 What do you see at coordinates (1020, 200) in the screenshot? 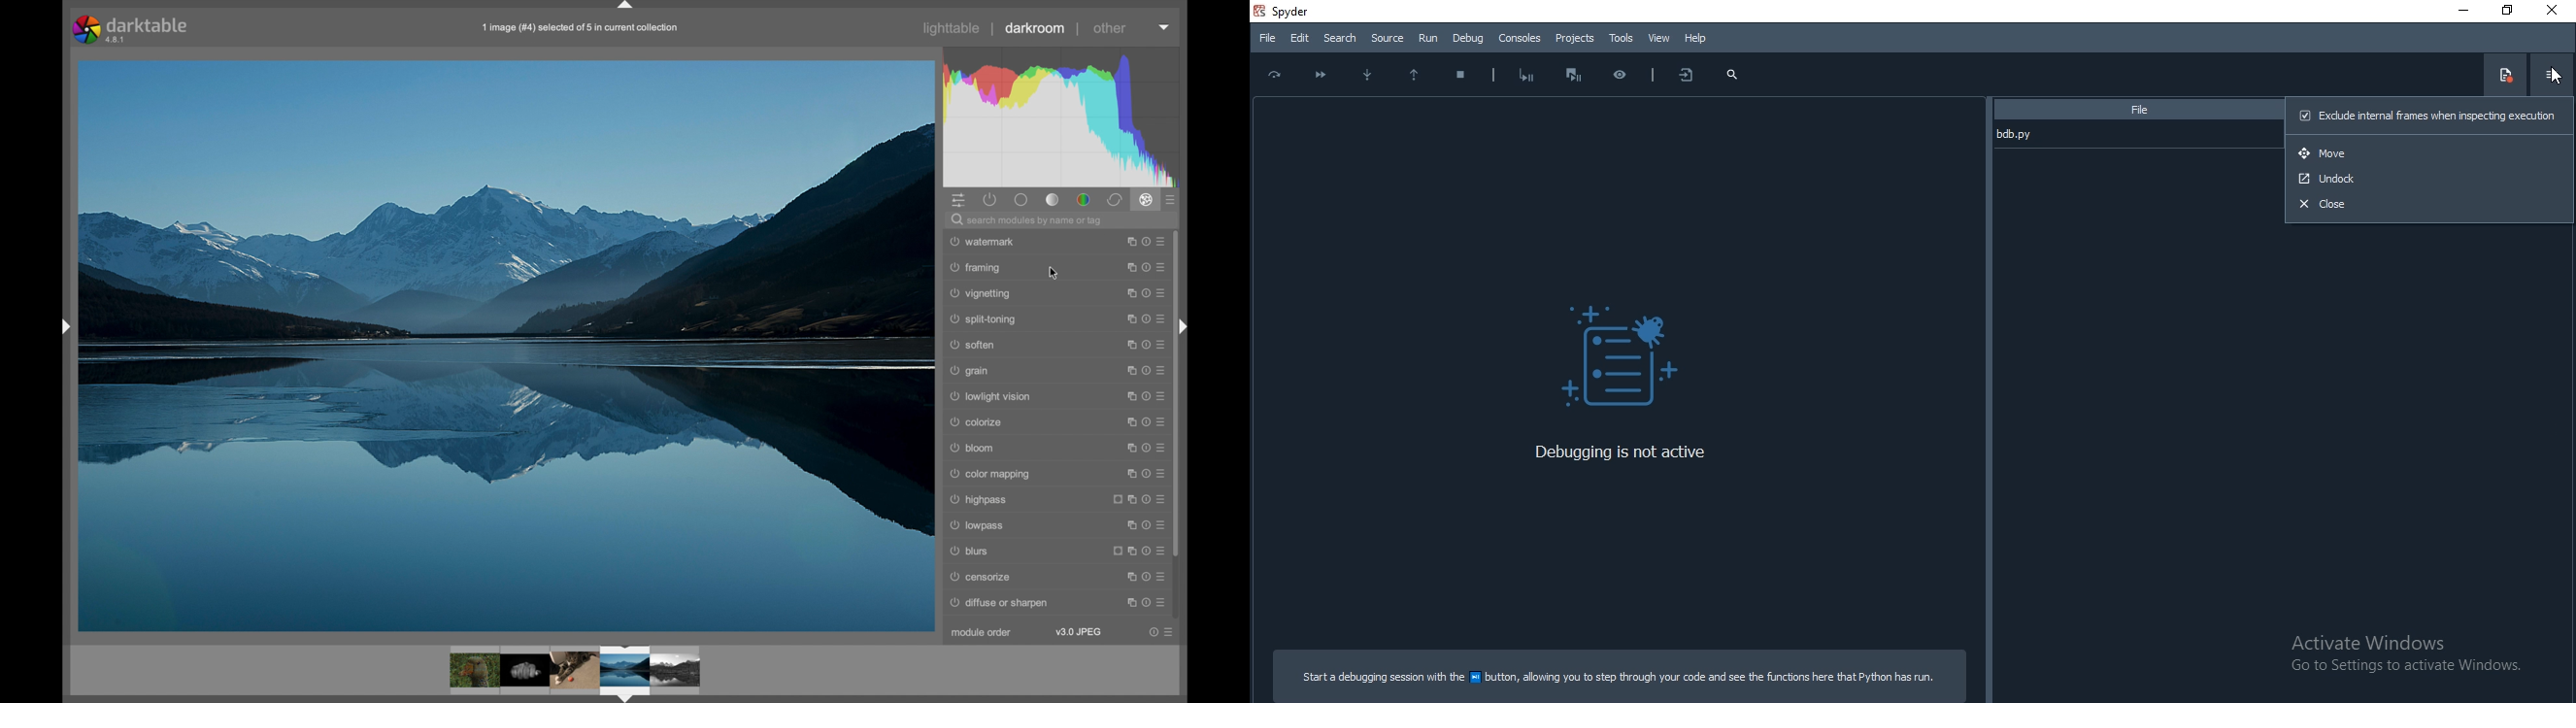
I see `tone` at bounding box center [1020, 200].